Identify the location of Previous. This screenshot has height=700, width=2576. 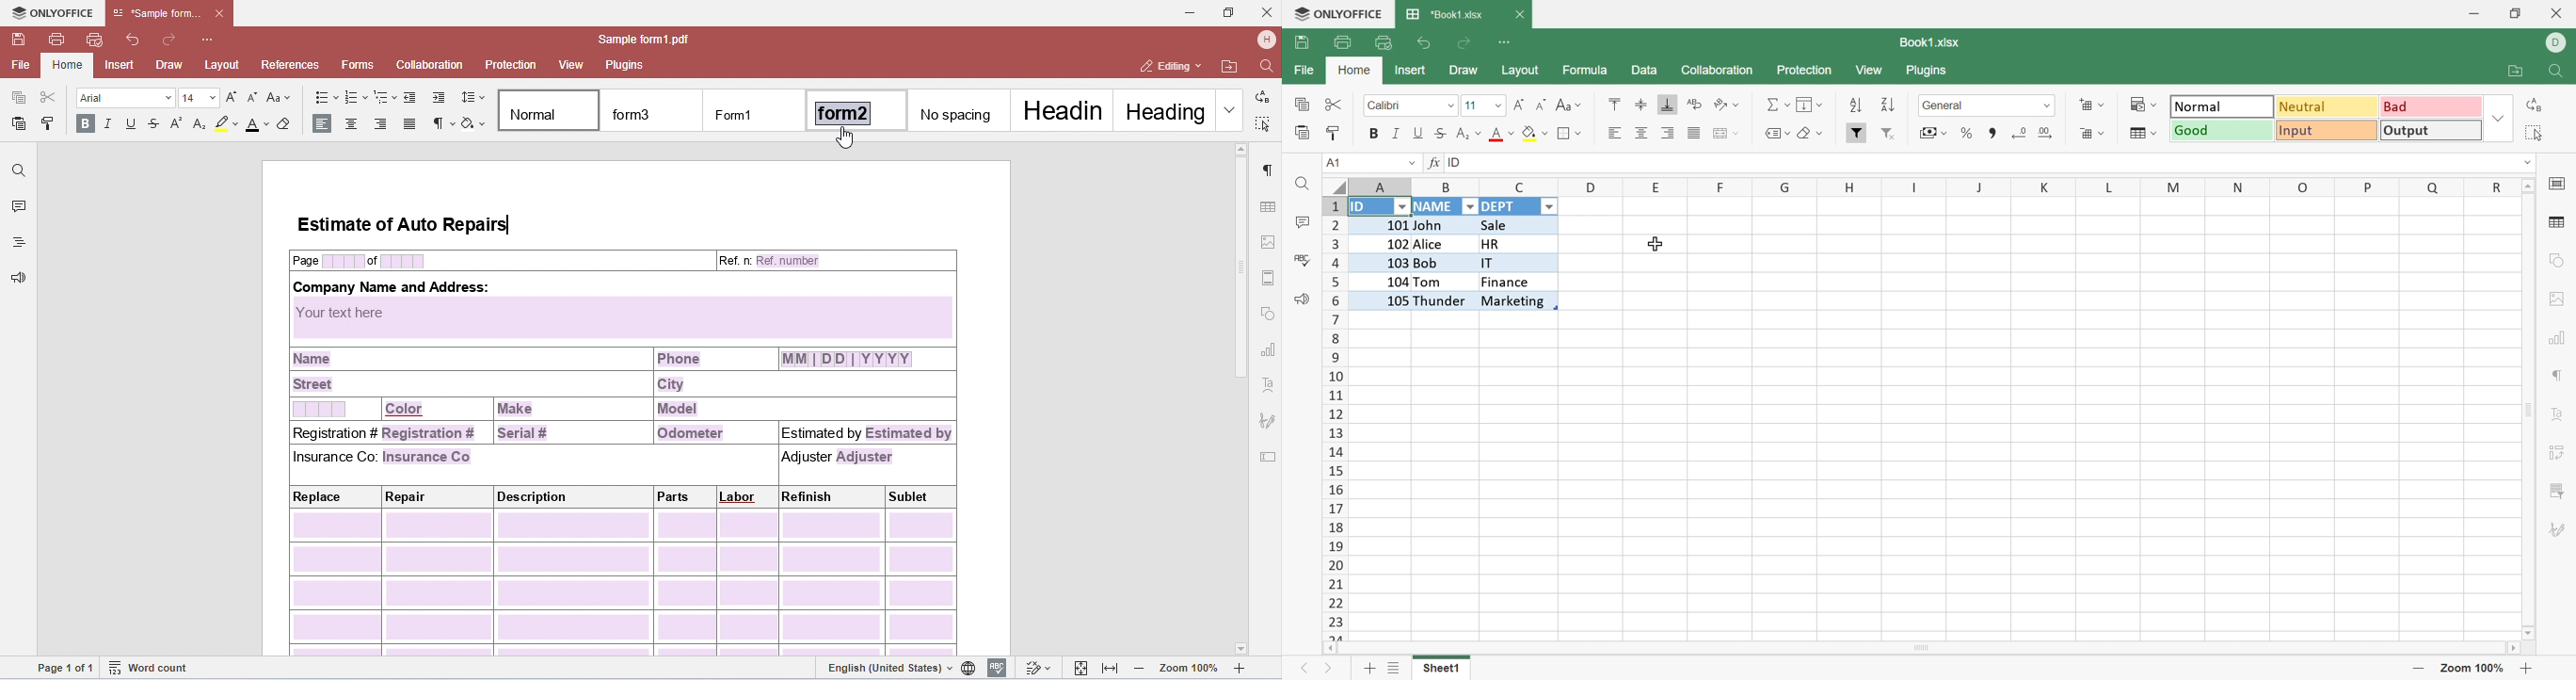
(1308, 671).